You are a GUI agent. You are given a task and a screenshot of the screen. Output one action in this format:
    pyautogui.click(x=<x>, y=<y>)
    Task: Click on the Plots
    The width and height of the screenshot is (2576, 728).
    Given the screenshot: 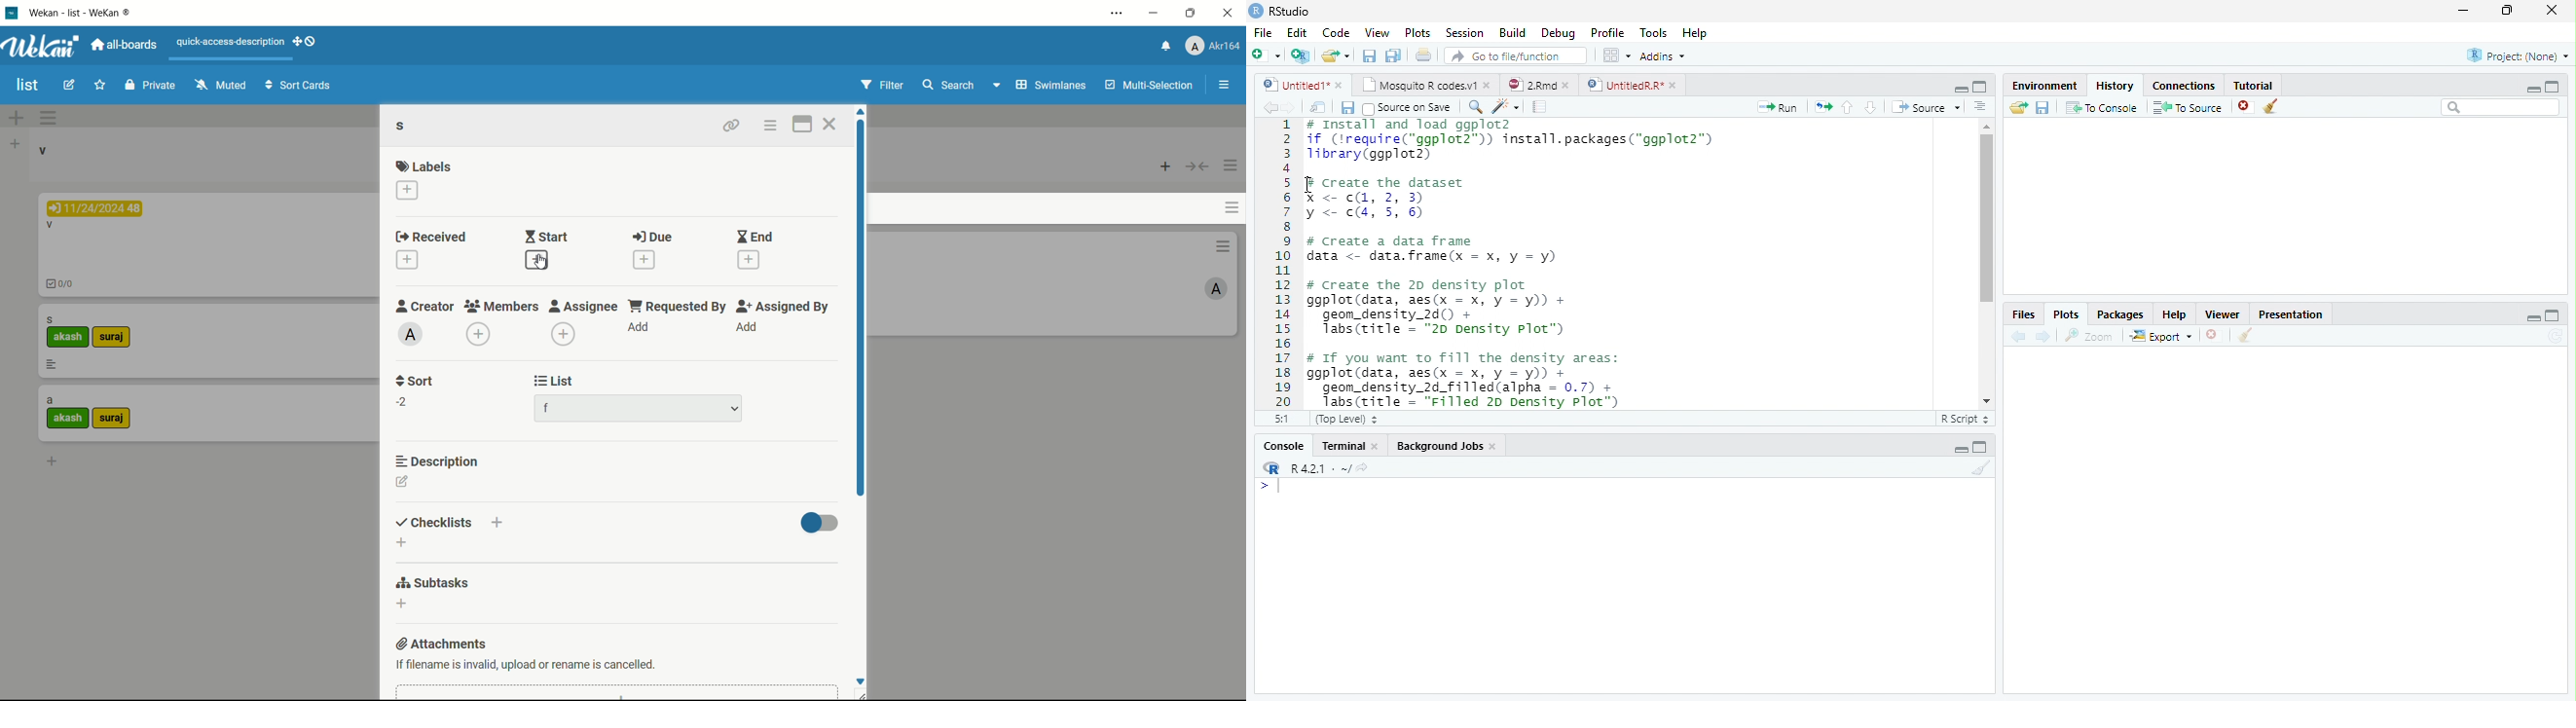 What is the action you would take?
    pyautogui.click(x=1417, y=32)
    